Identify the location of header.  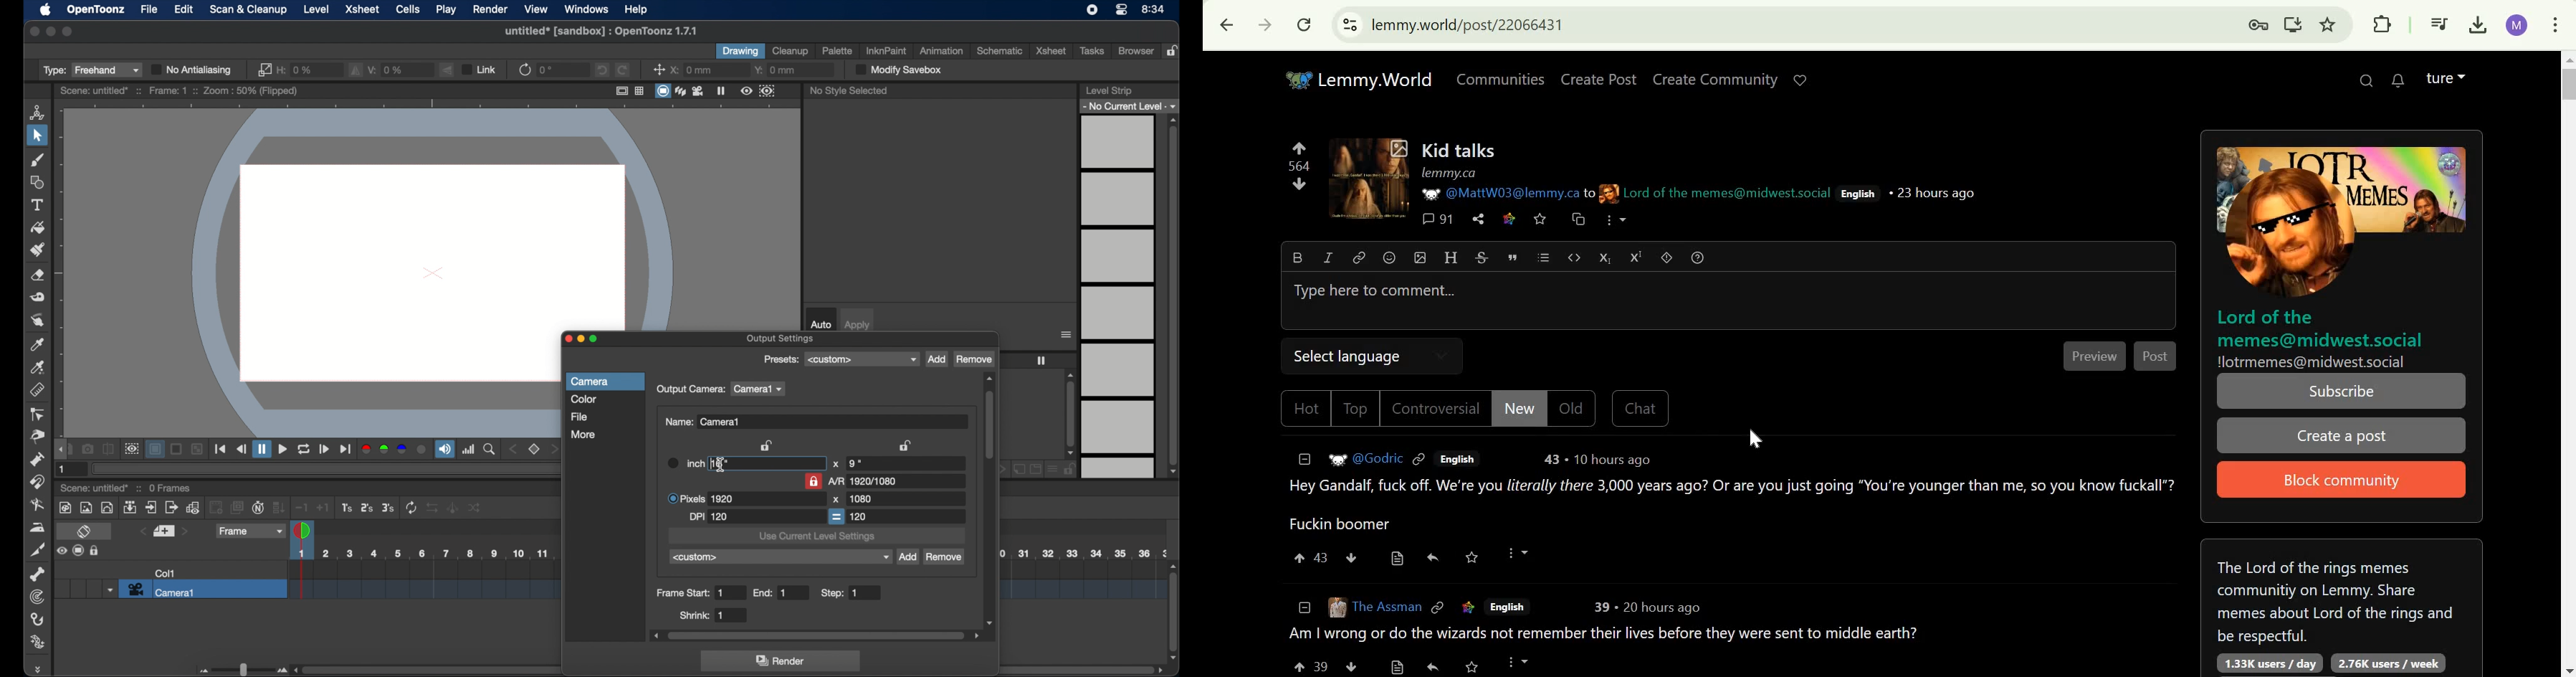
(1450, 257).